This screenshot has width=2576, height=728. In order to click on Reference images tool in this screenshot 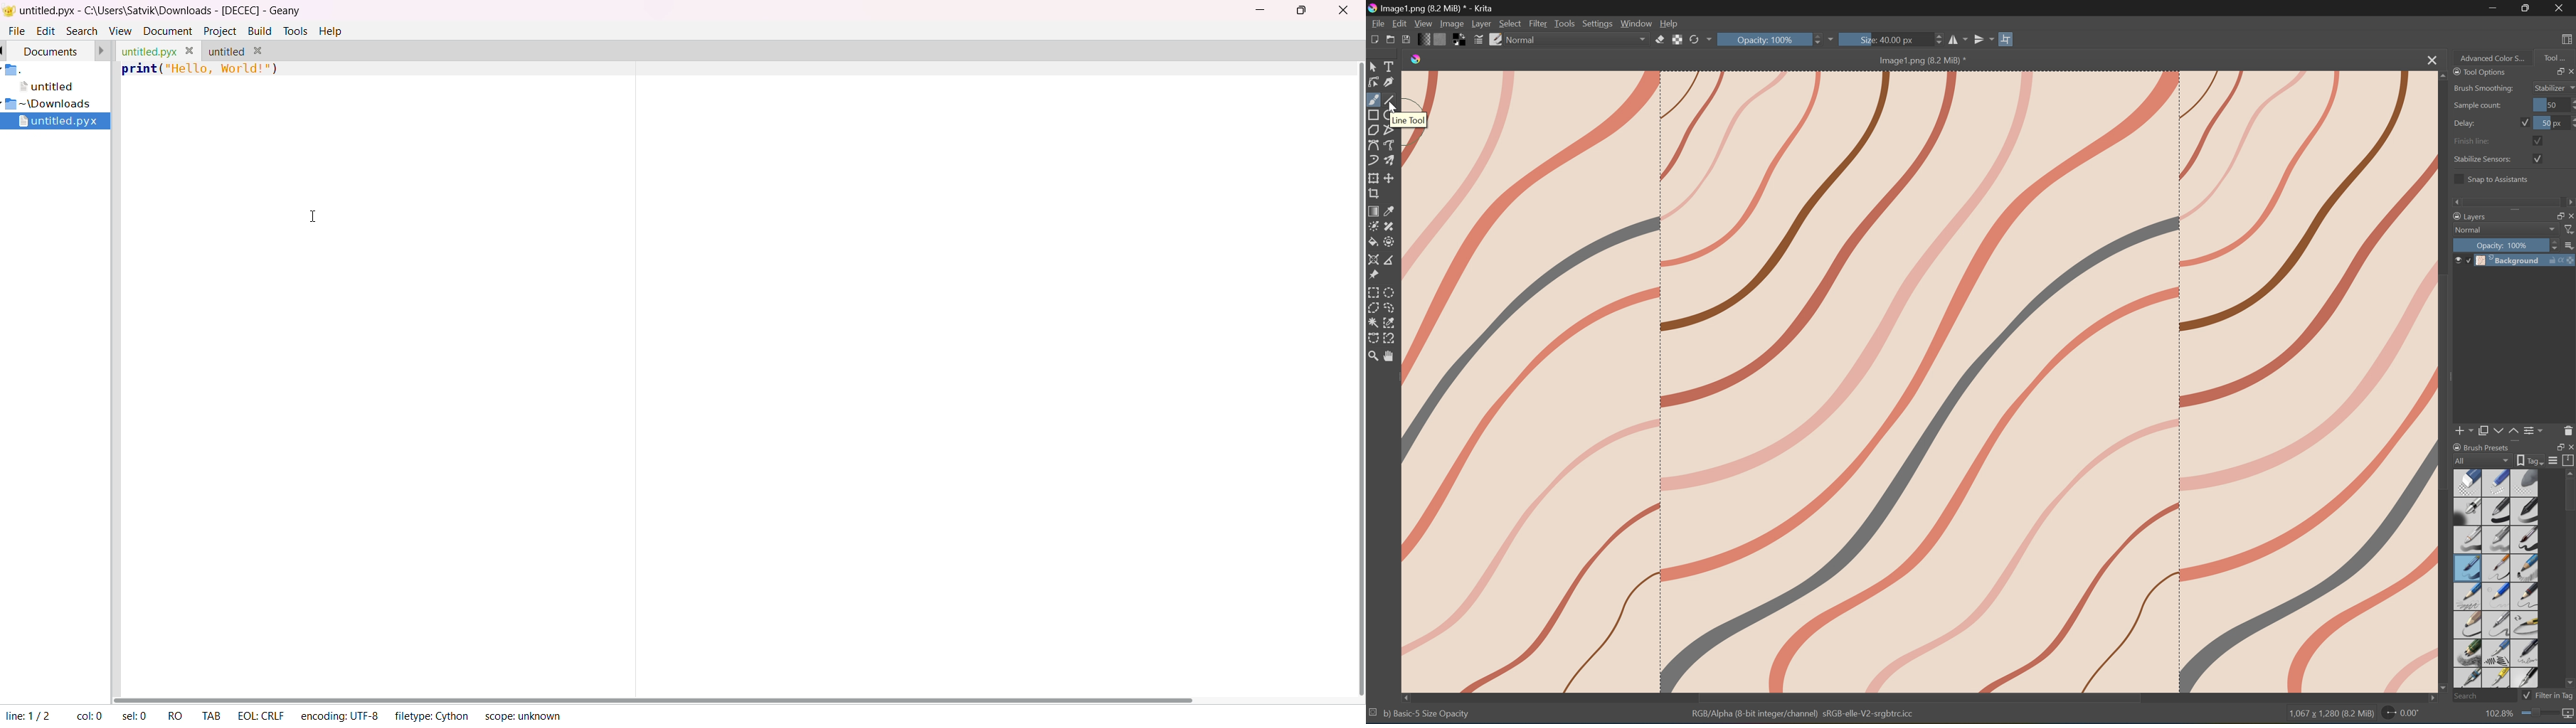, I will do `click(1373, 276)`.